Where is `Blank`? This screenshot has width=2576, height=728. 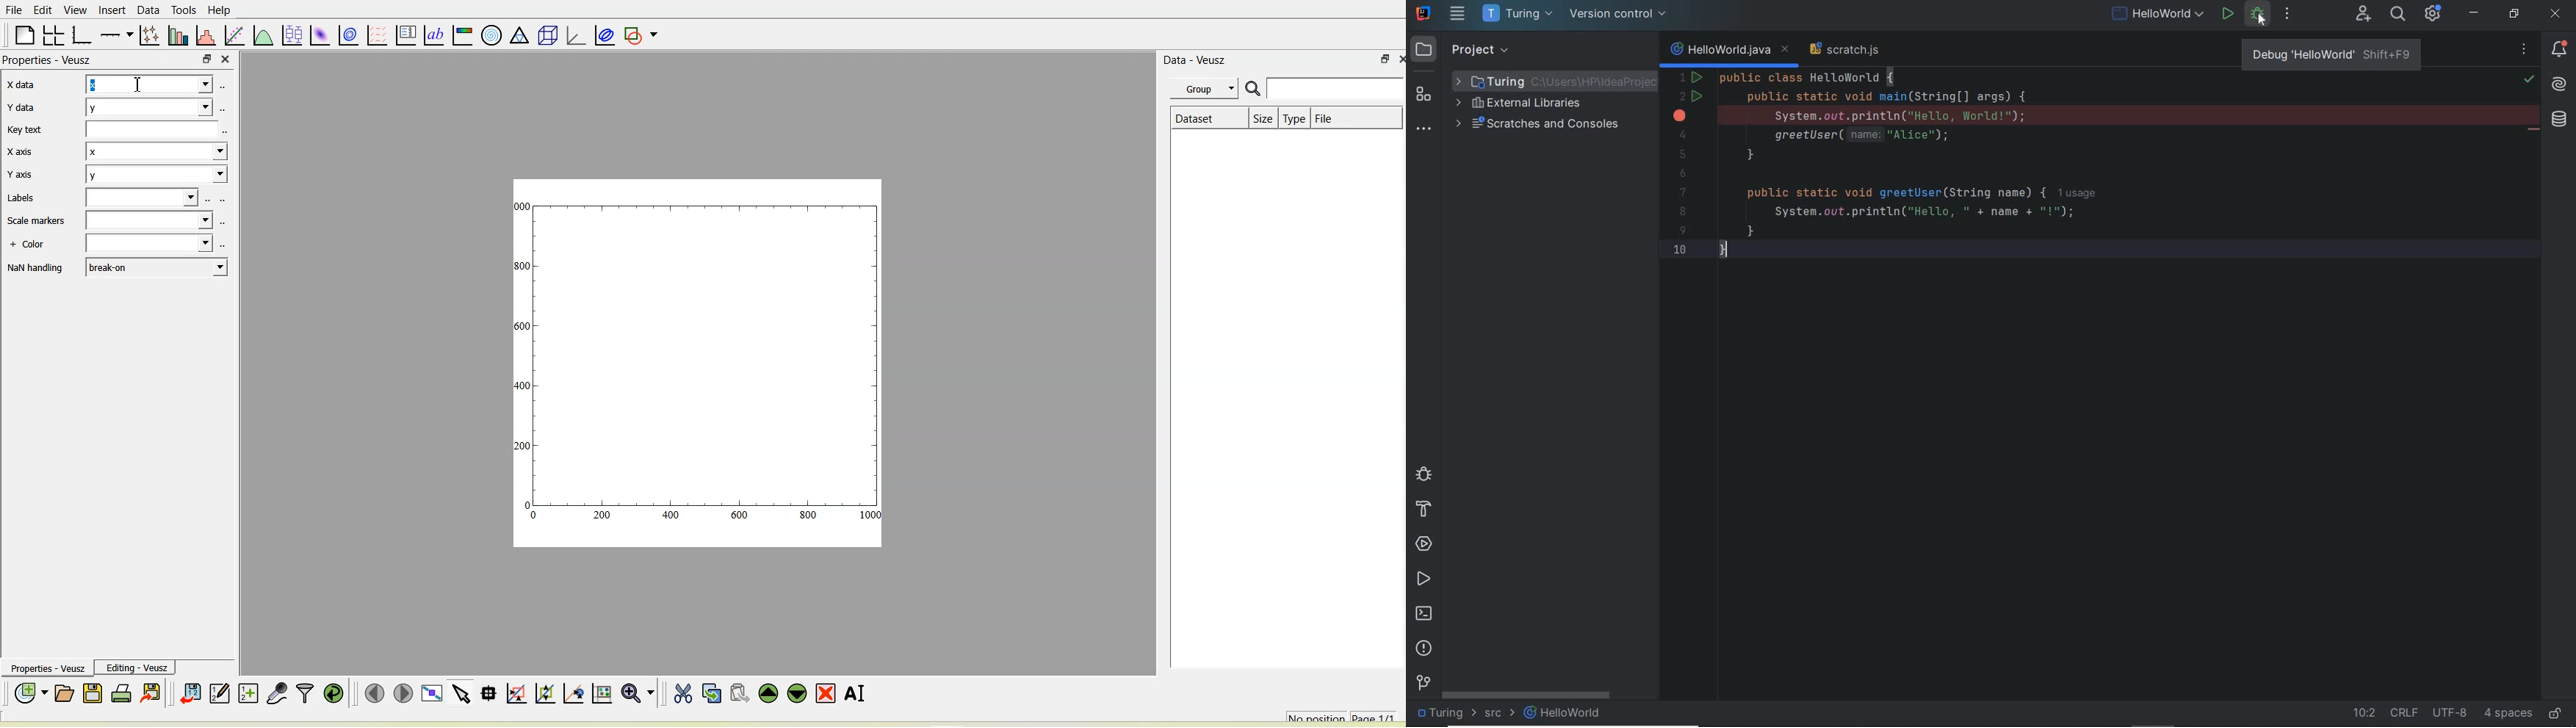
Blank is located at coordinates (149, 220).